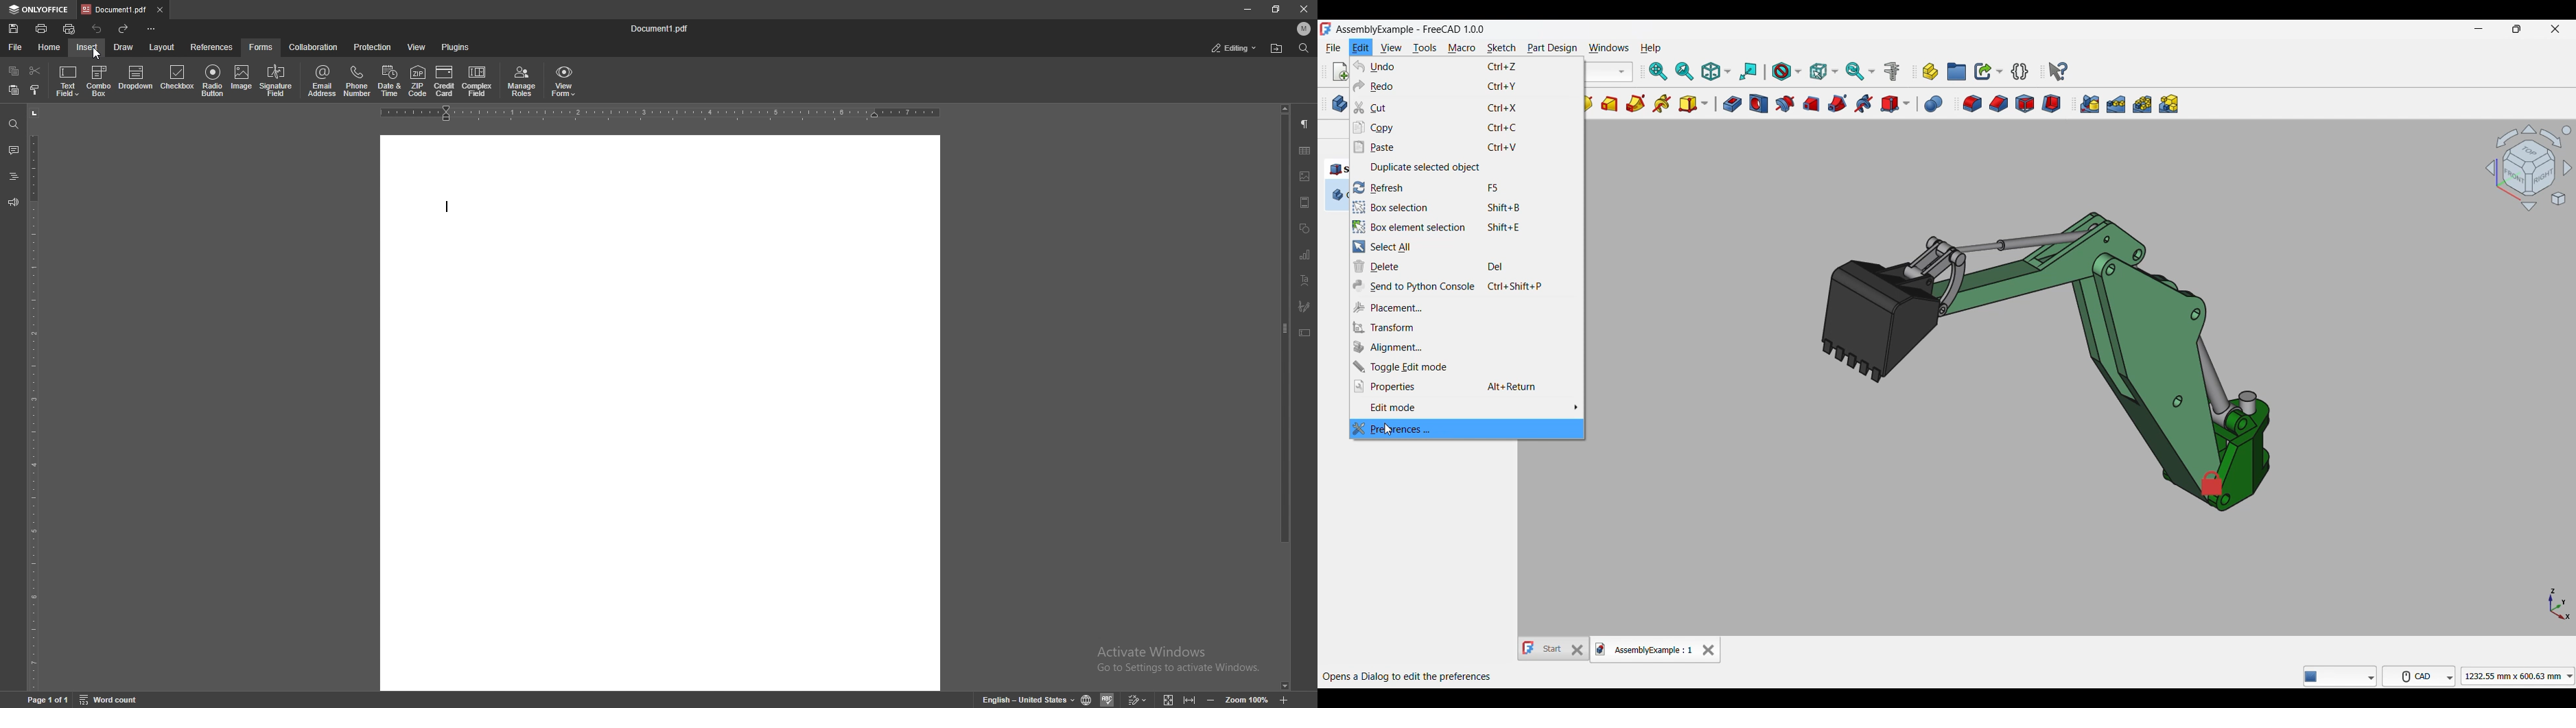 Image resolution: width=2576 pixels, height=728 pixels. I want to click on close tab, so click(161, 10).